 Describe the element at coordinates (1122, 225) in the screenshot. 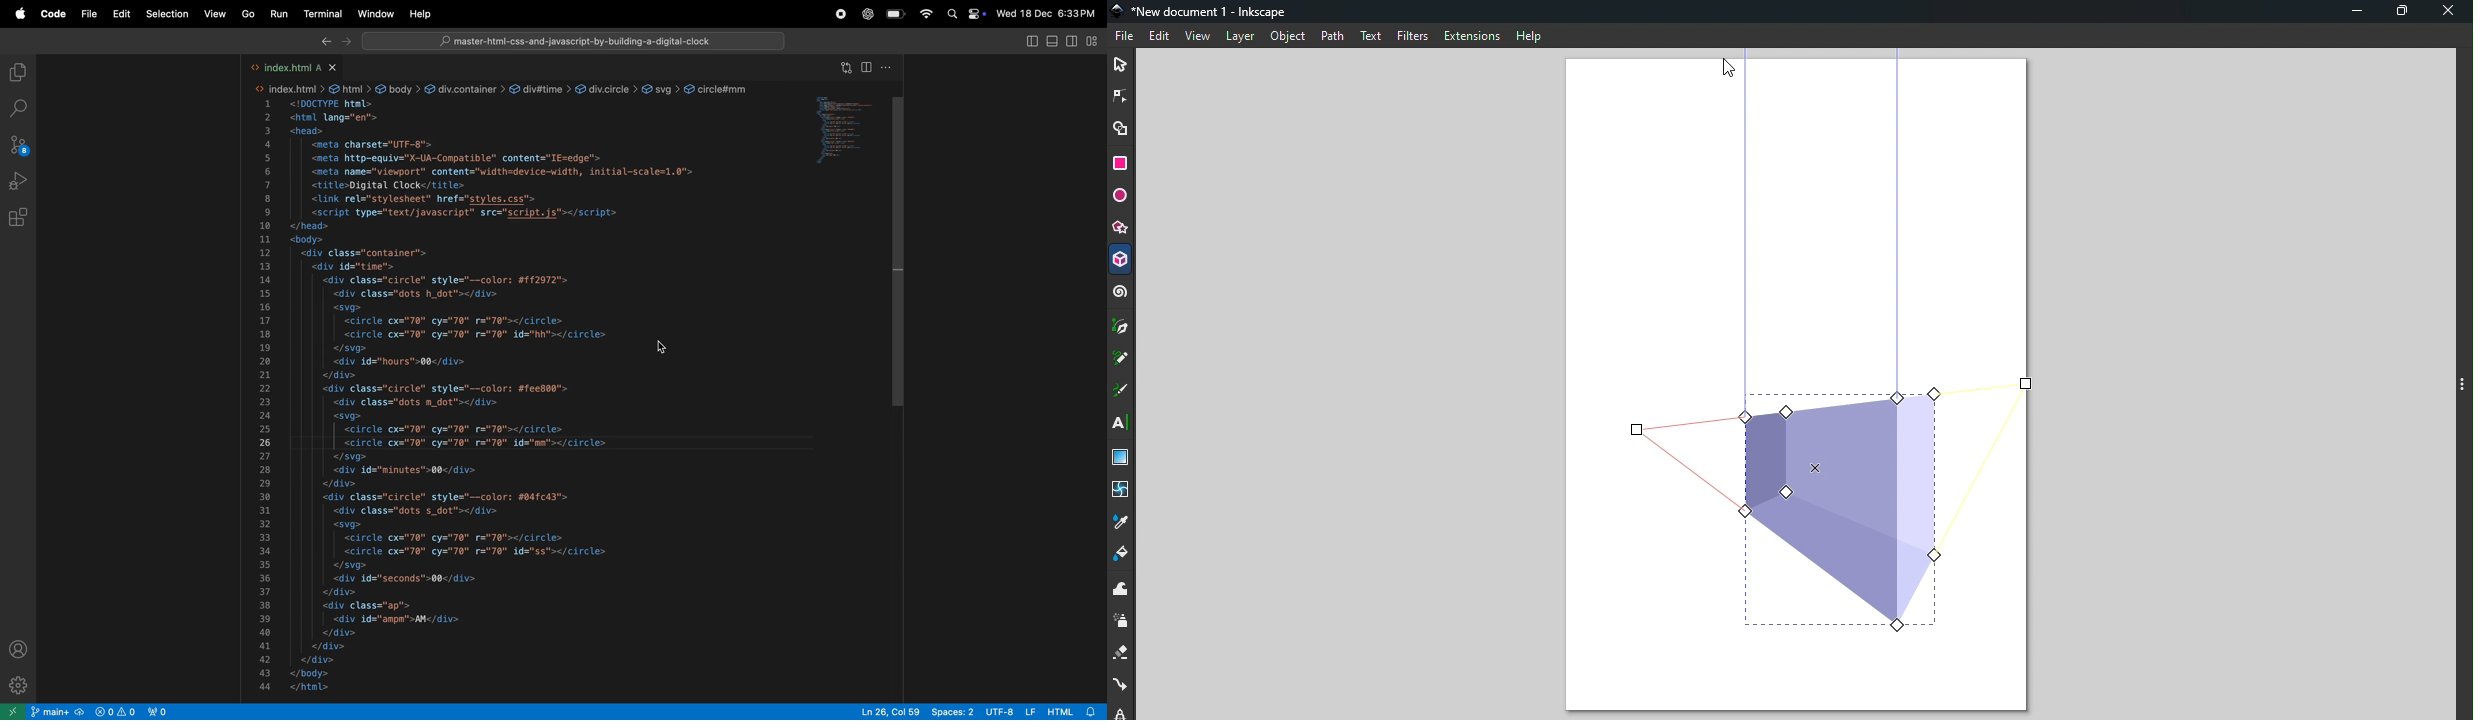

I see `Star/polygon tool` at that location.